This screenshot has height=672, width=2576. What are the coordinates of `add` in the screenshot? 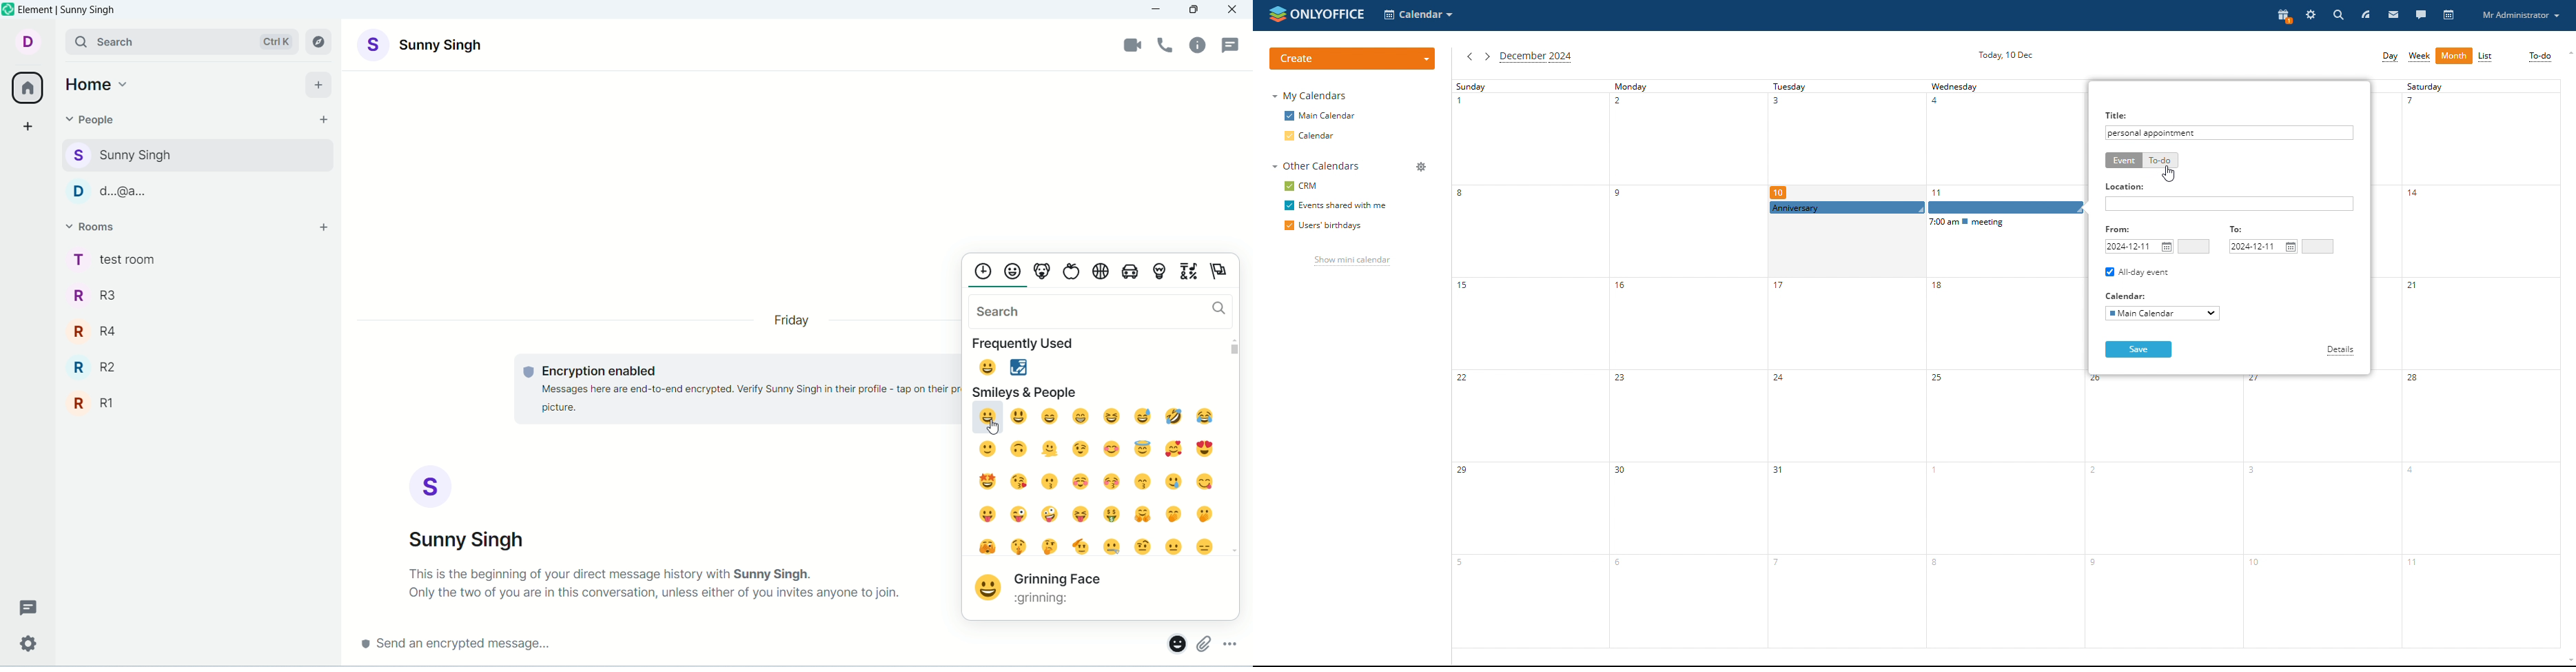 It's located at (326, 229).